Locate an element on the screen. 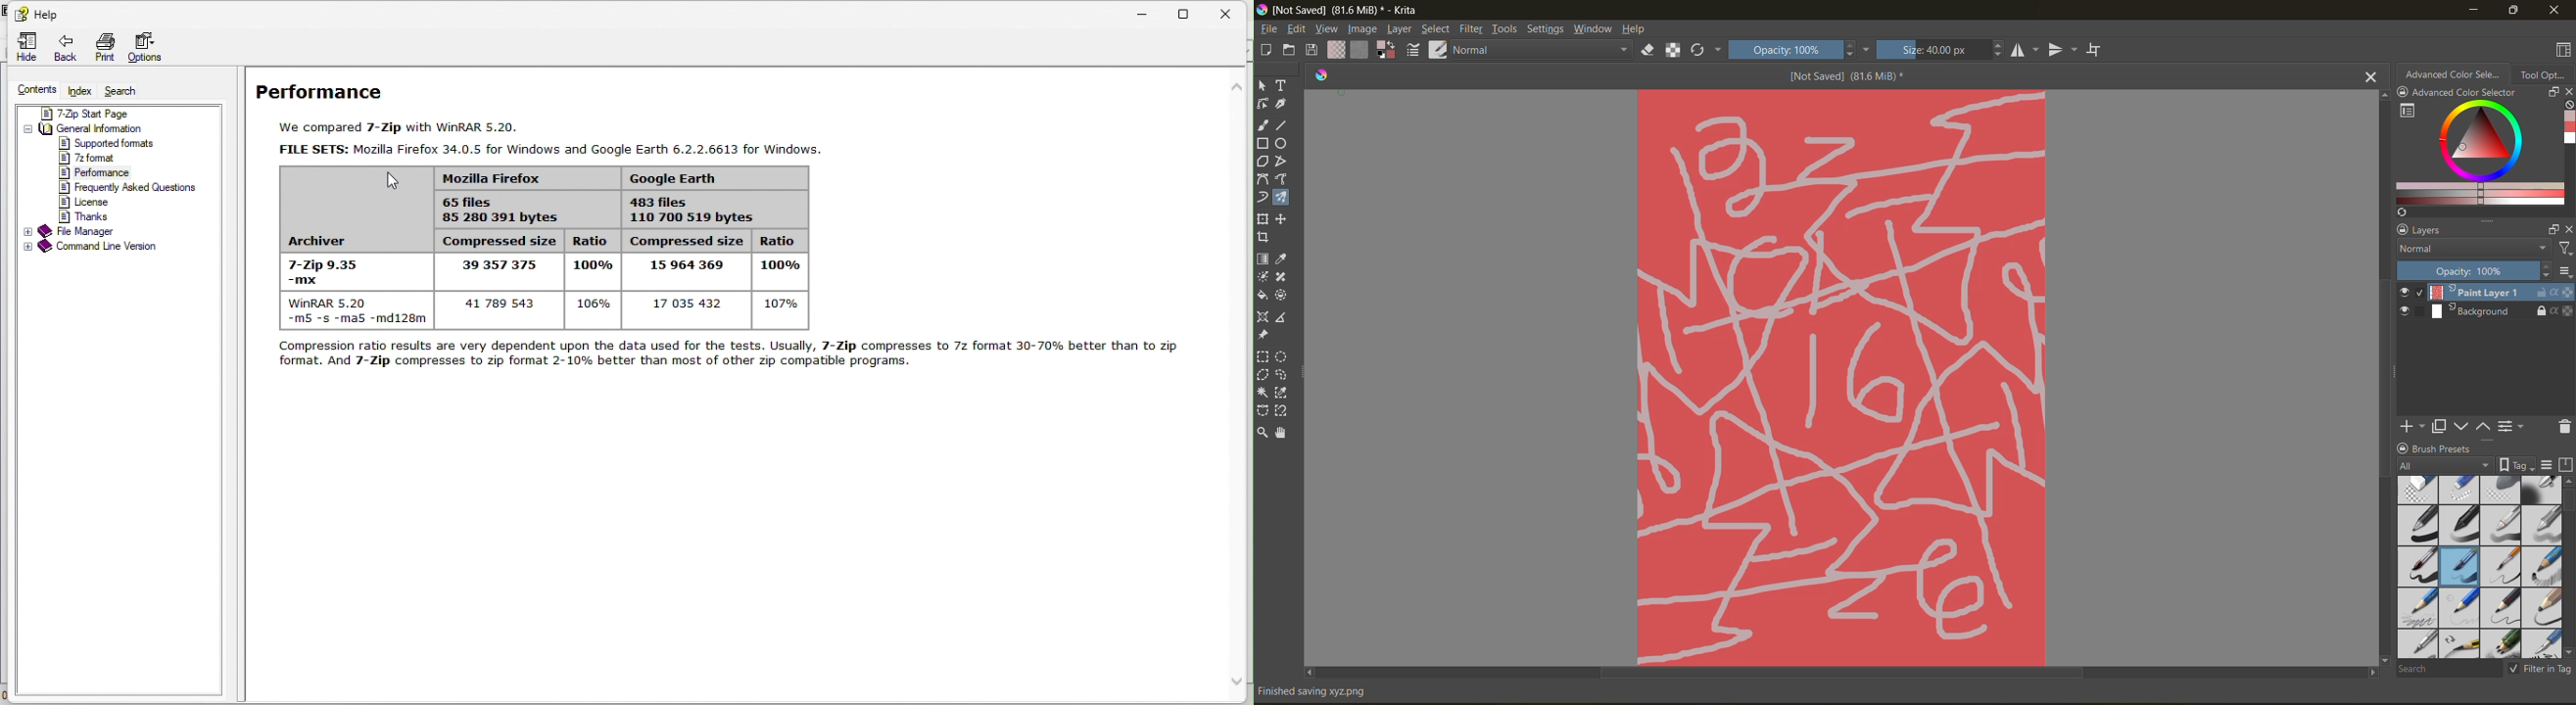 Image resolution: width=2576 pixels, height=728 pixels. restore is located at coordinates (1194, 10).